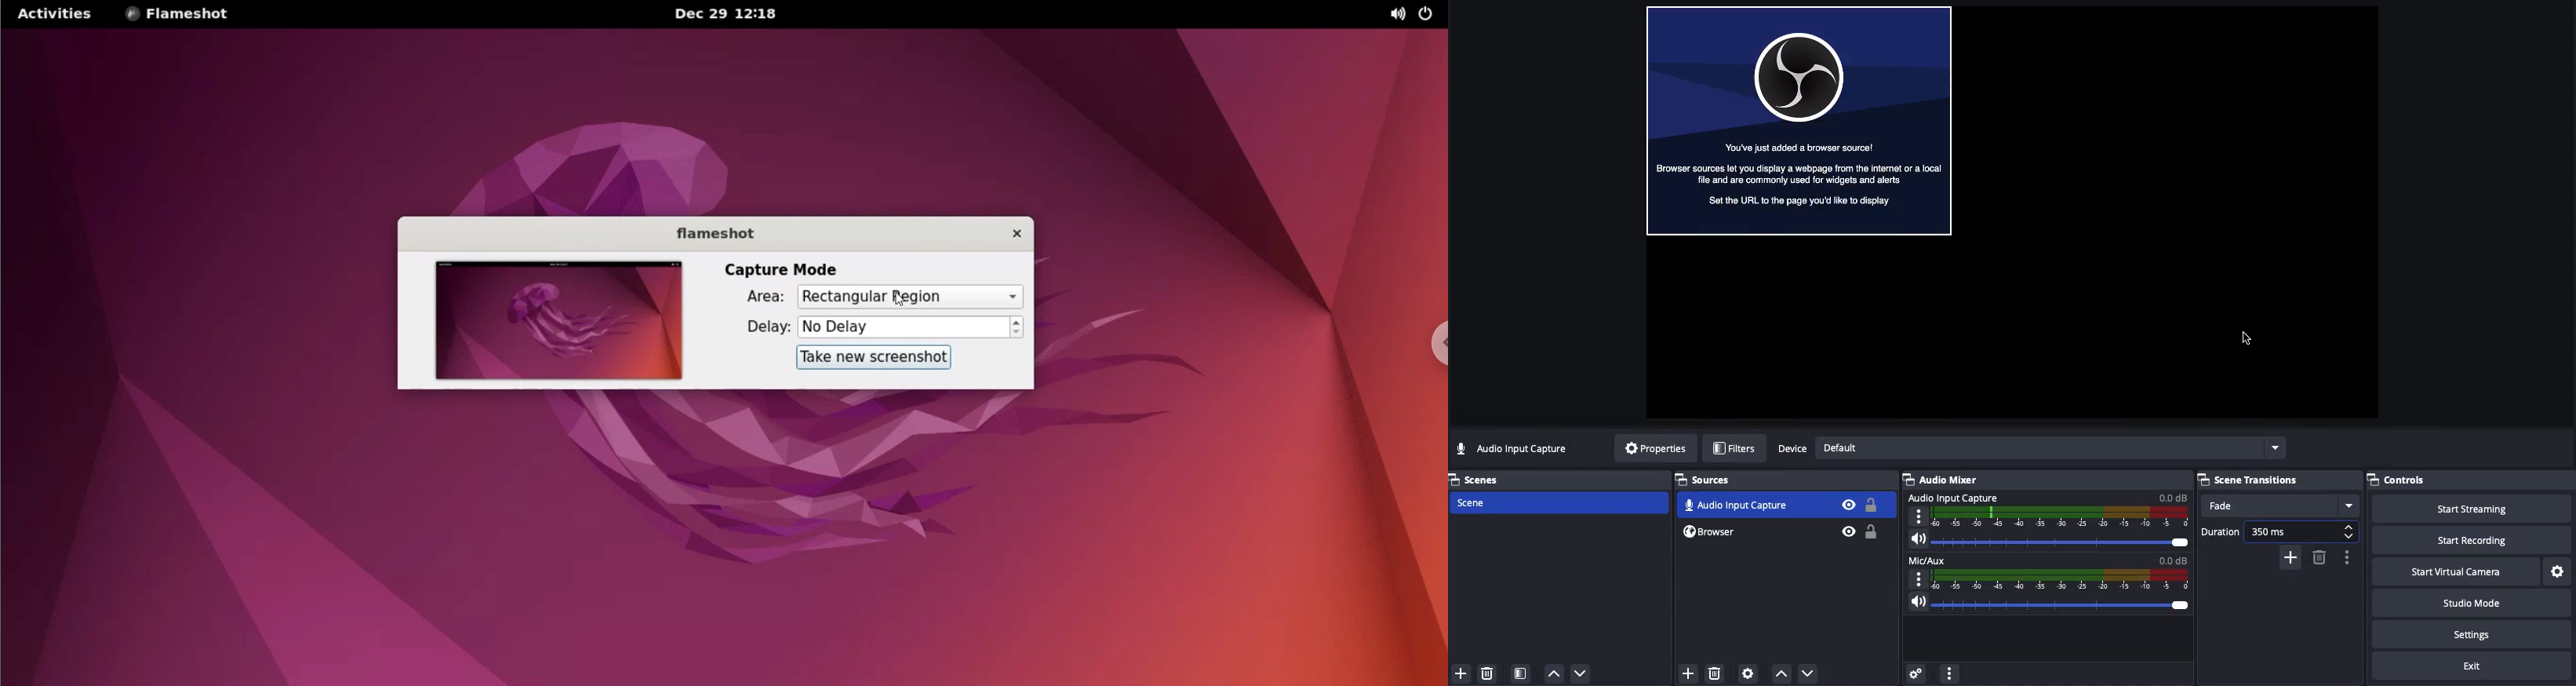 The width and height of the screenshot is (2576, 700). Describe the element at coordinates (1499, 451) in the screenshot. I see `No source selected` at that location.